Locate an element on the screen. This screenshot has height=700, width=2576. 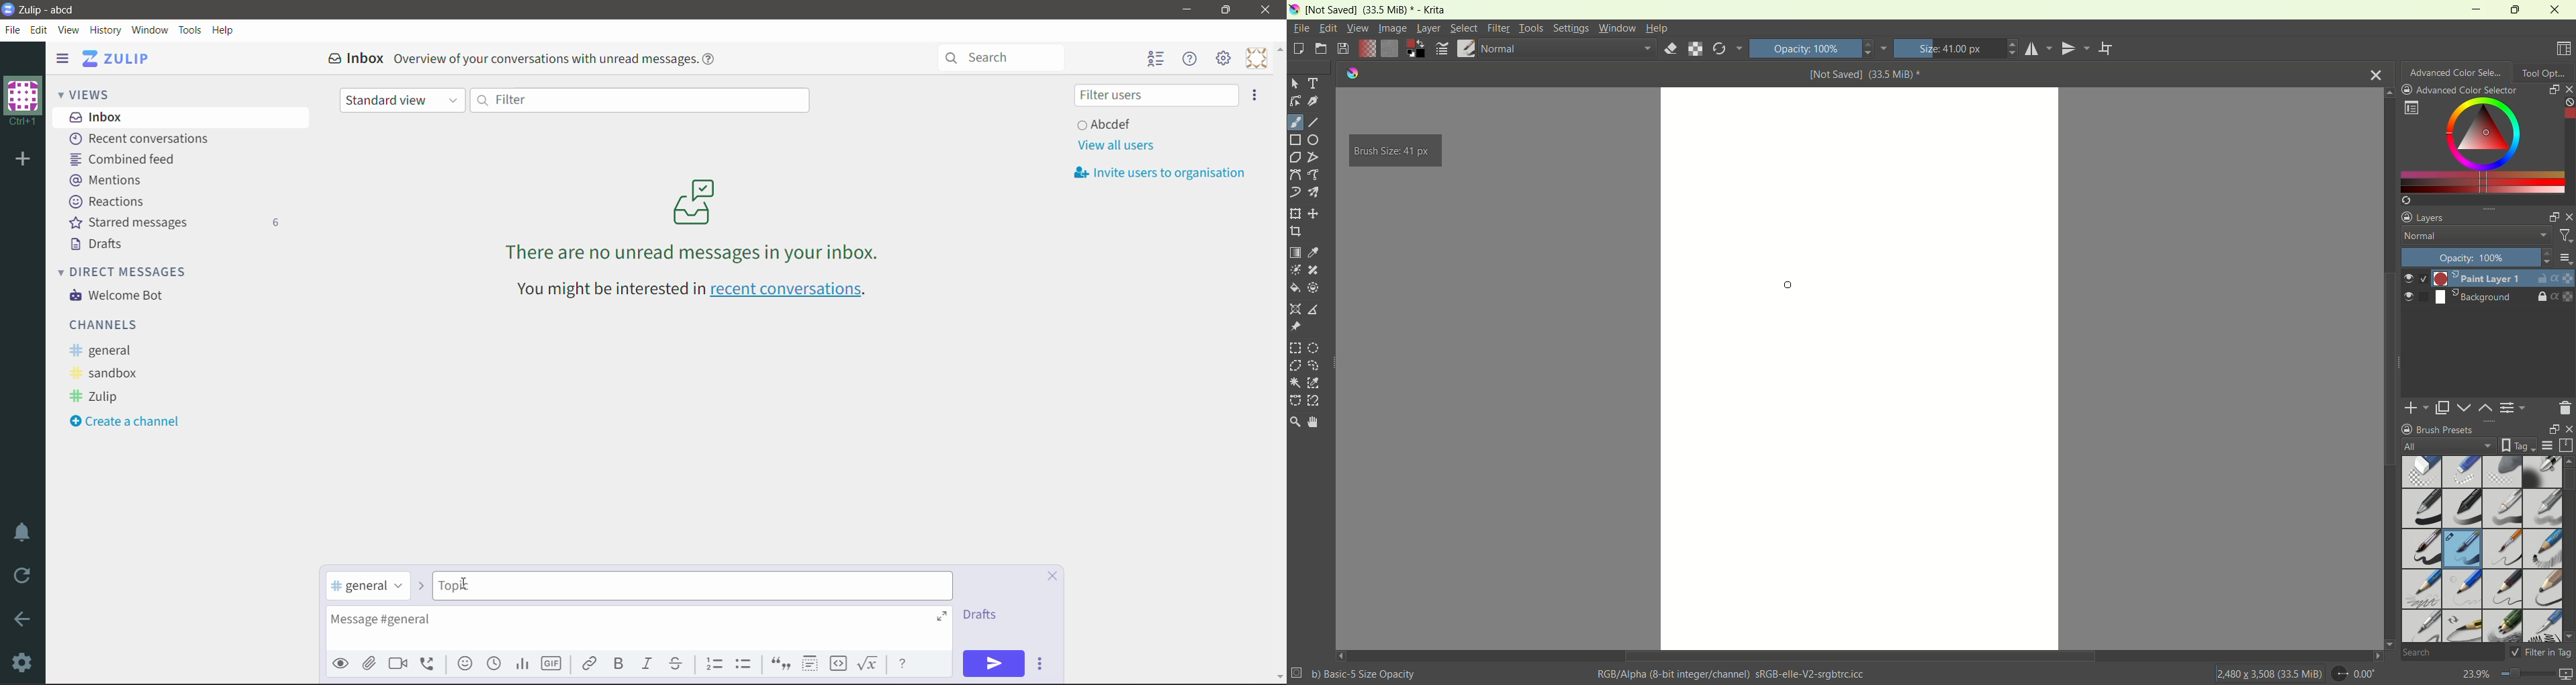
minimize is located at coordinates (2471, 9).